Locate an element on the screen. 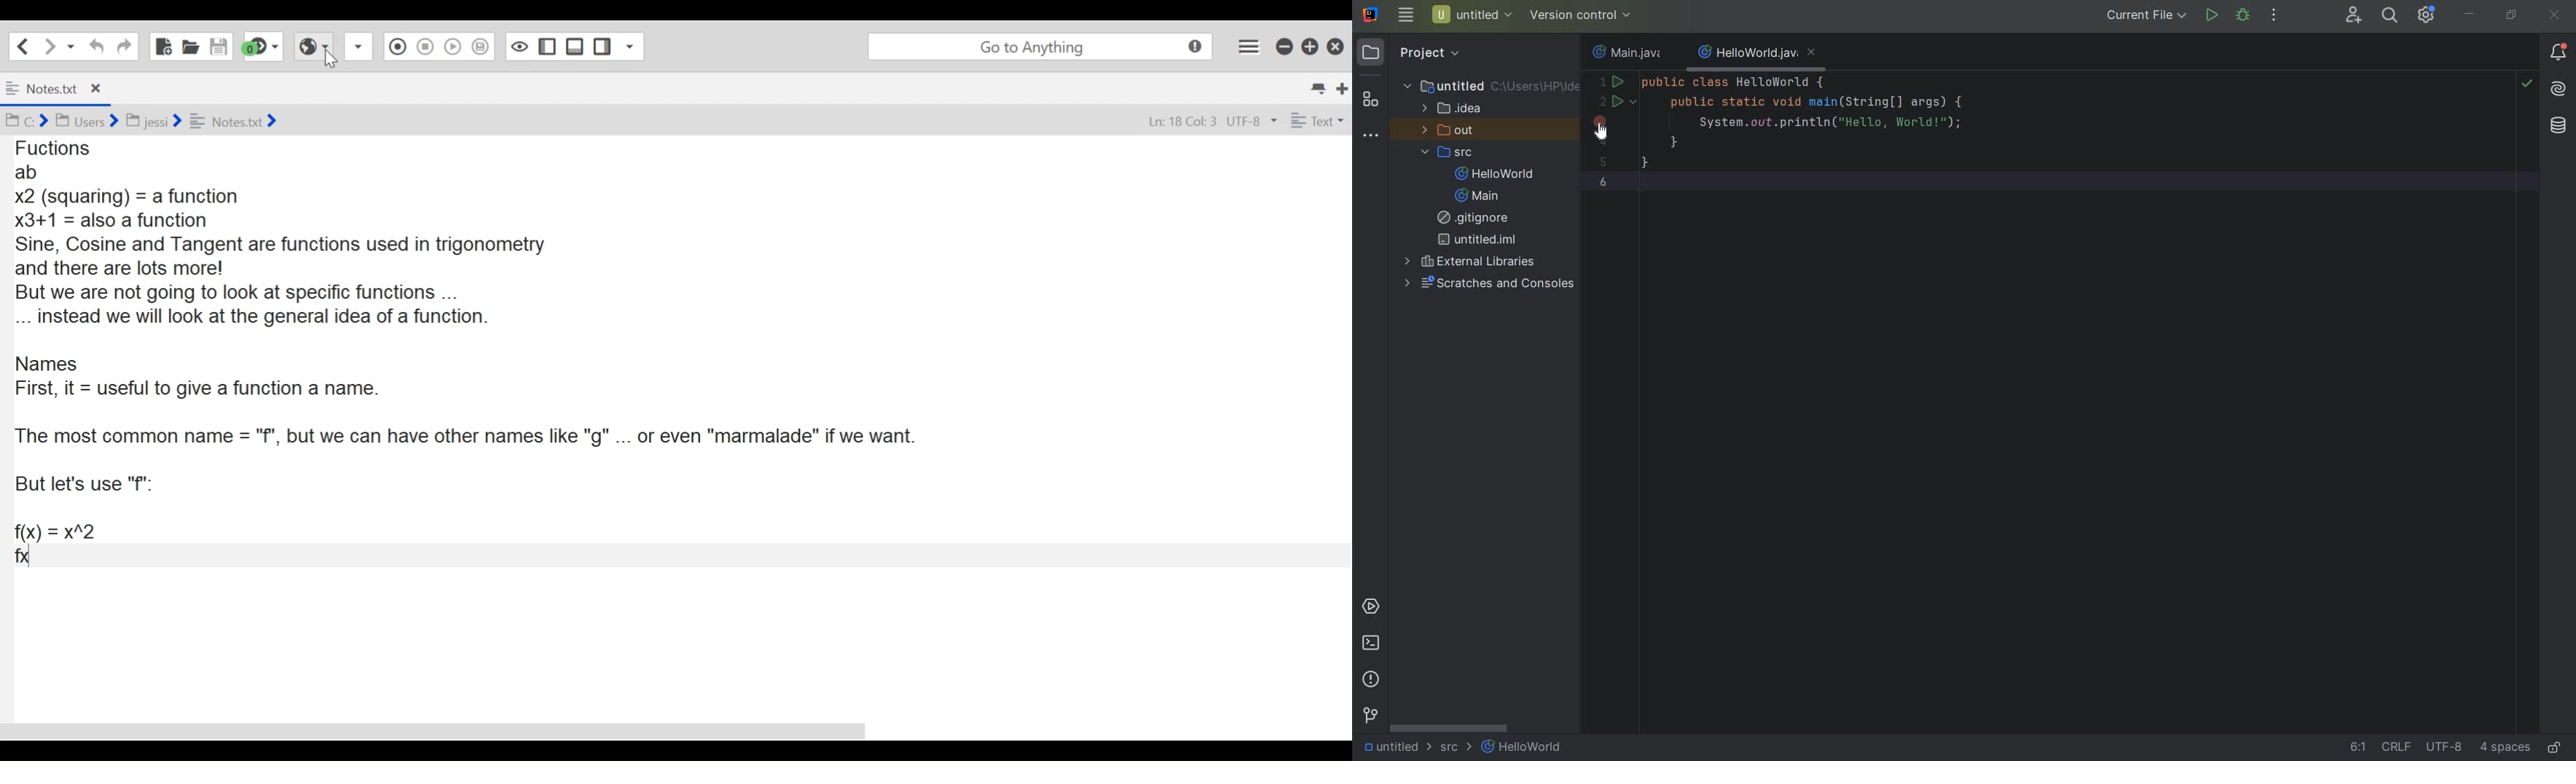  Save file is located at coordinates (219, 47).